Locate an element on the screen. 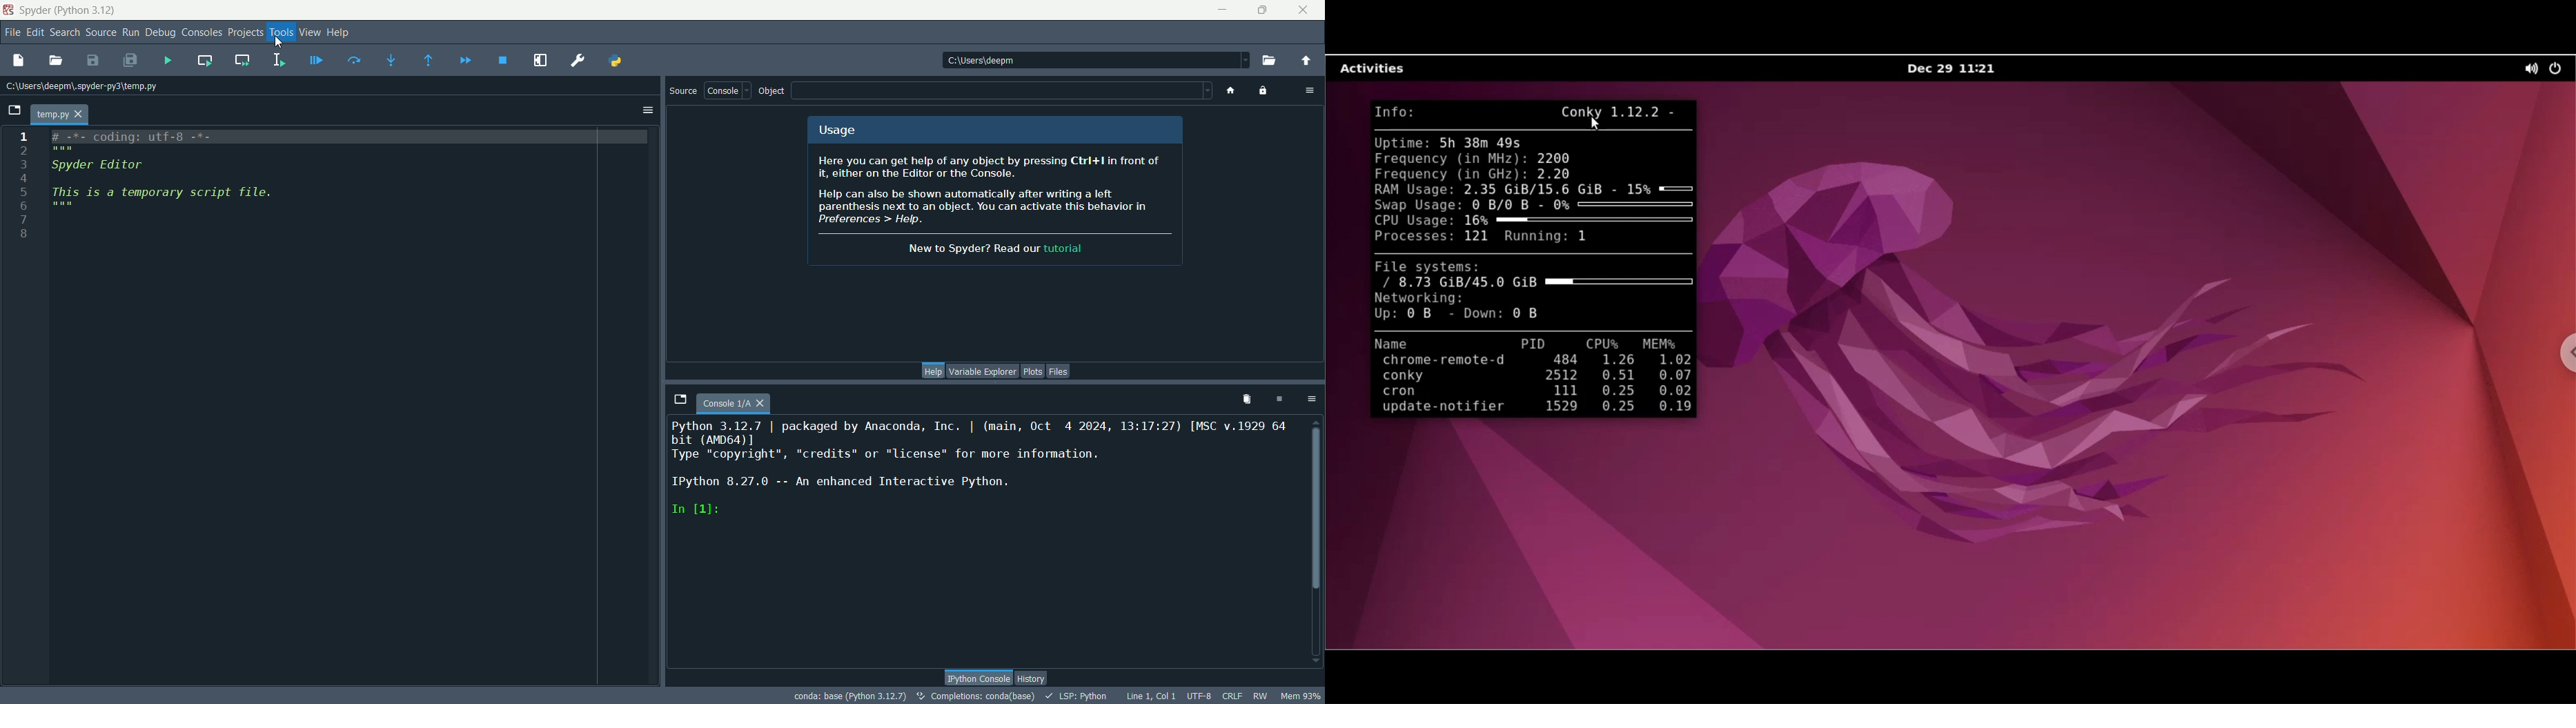 Image resolution: width=2576 pixels, height=728 pixels. browse working directory is located at coordinates (1272, 59).